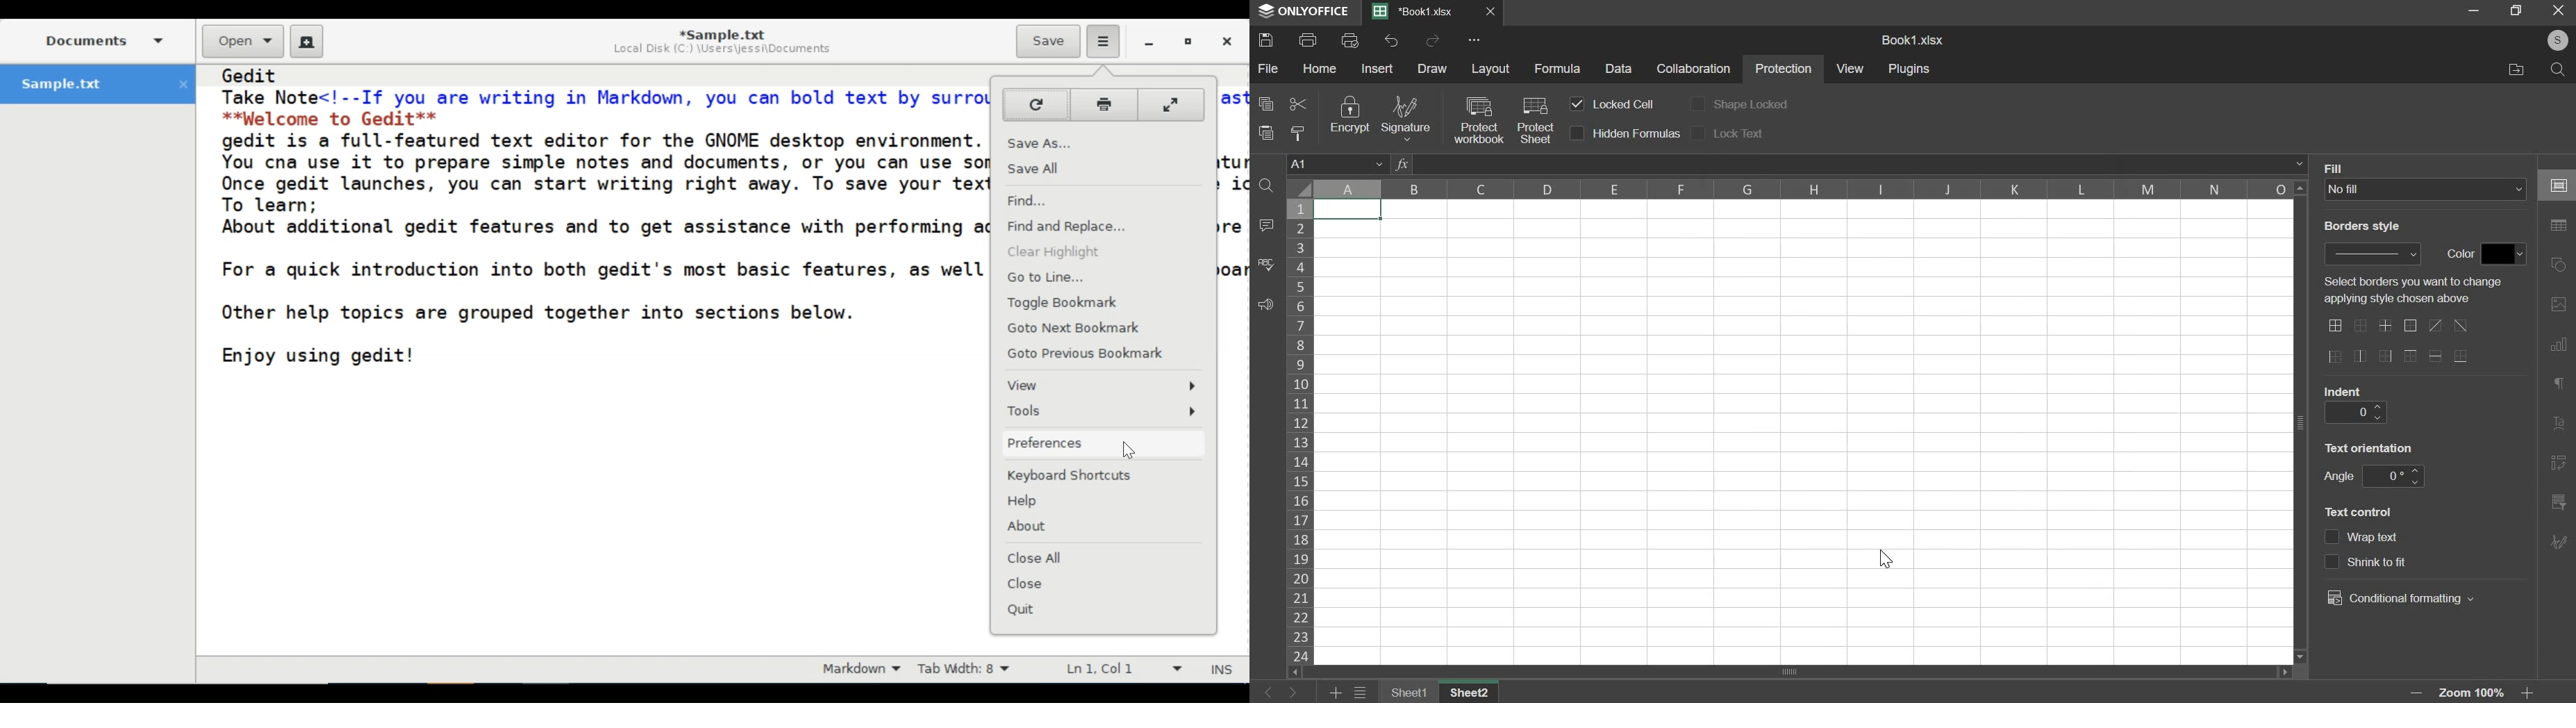 The image size is (2576, 728). Describe the element at coordinates (1697, 103) in the screenshot. I see `checkbox` at that location.